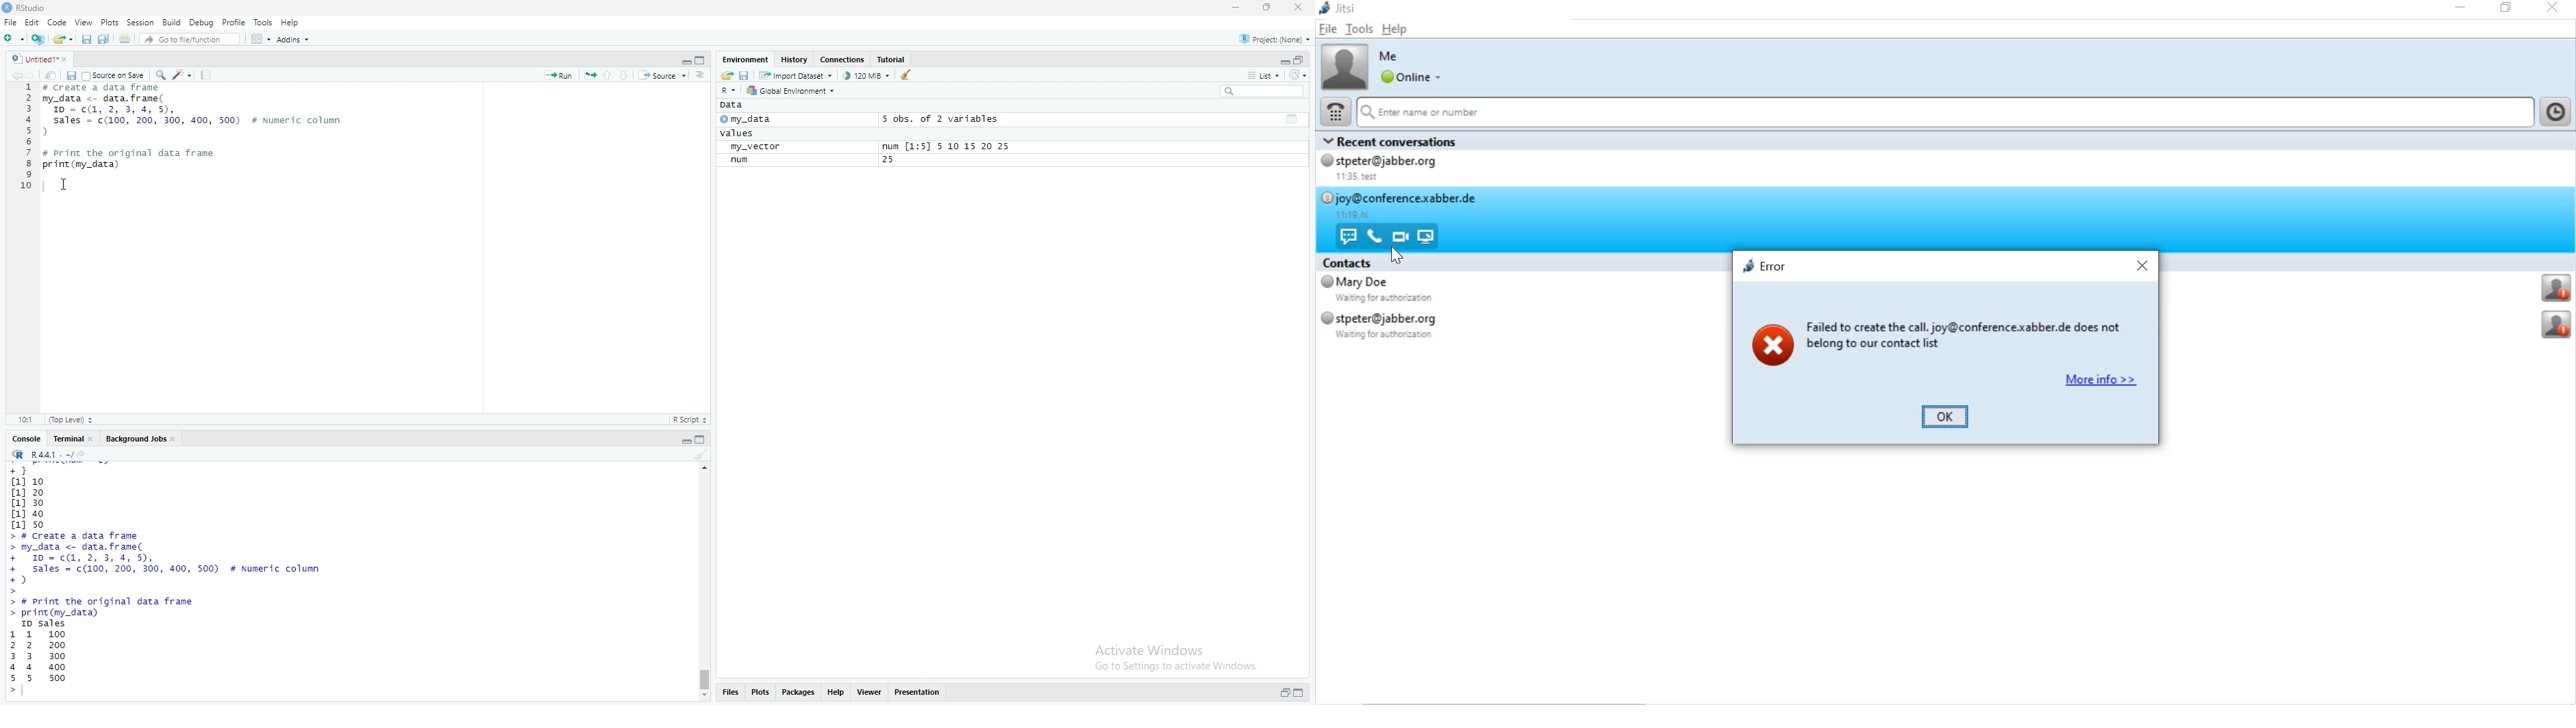  Describe the element at coordinates (1300, 77) in the screenshot. I see `refresh options` at that location.